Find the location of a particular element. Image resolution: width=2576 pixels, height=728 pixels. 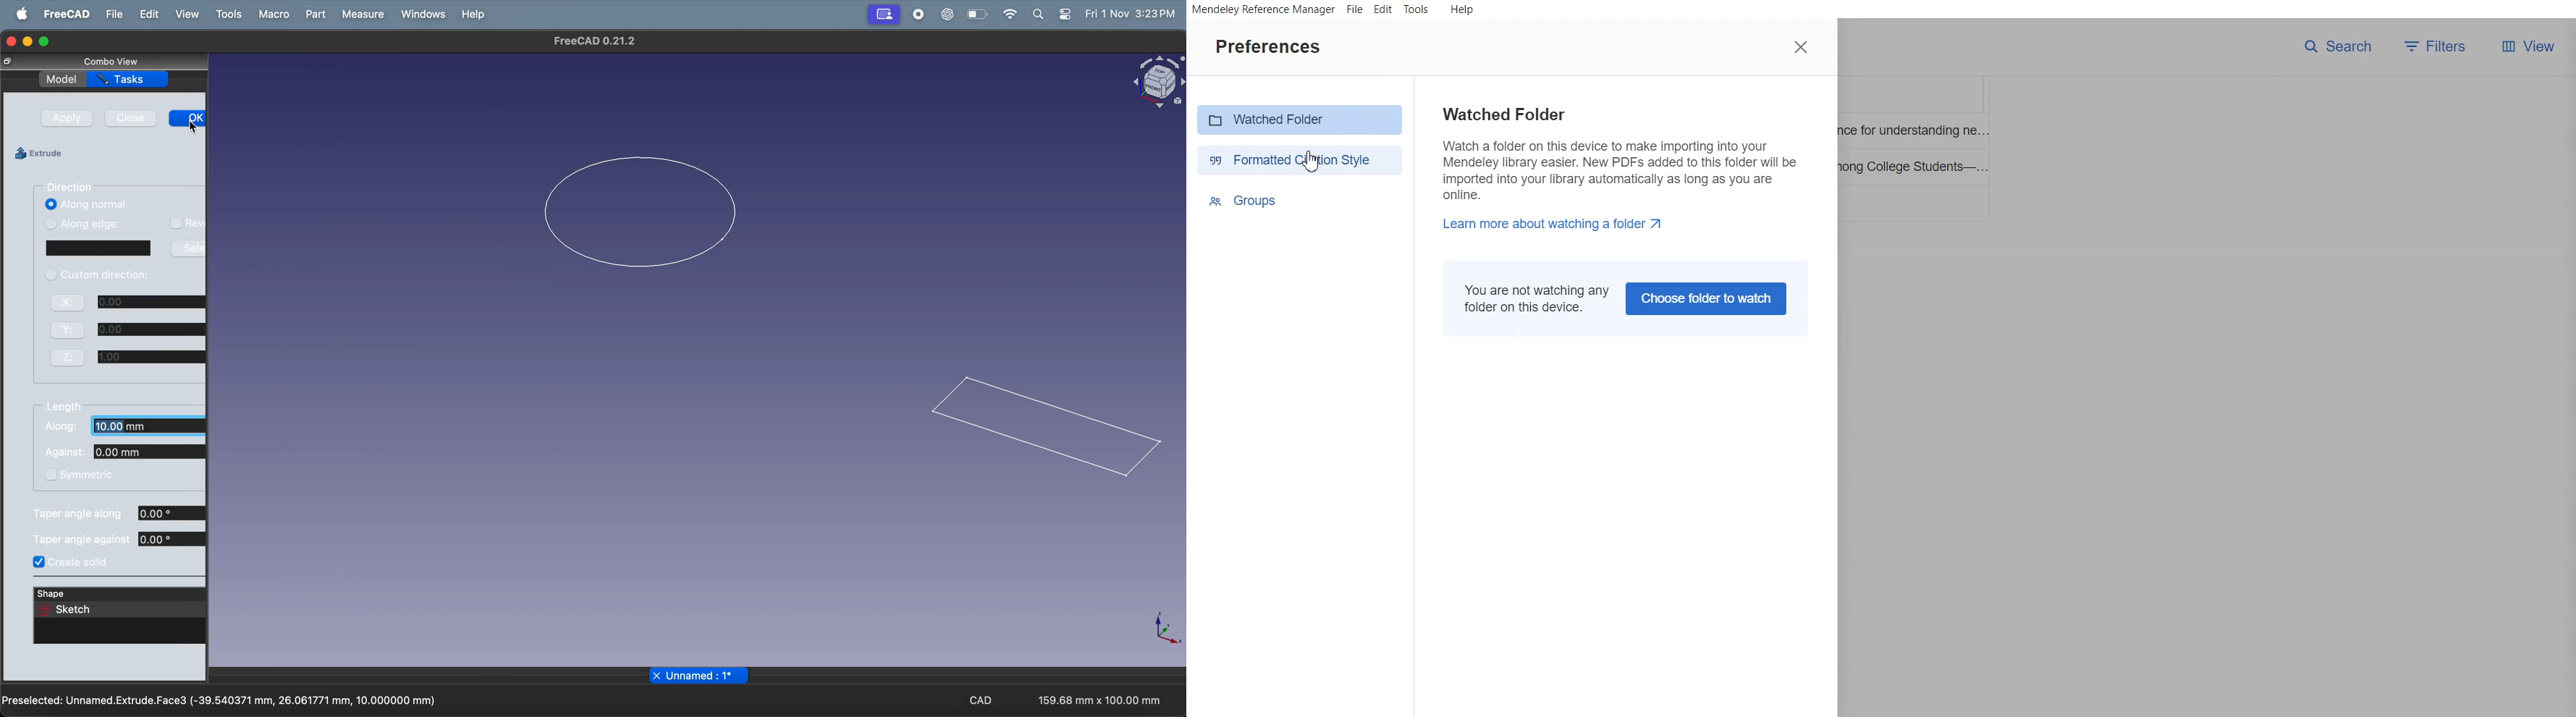

Measure is located at coordinates (363, 15).